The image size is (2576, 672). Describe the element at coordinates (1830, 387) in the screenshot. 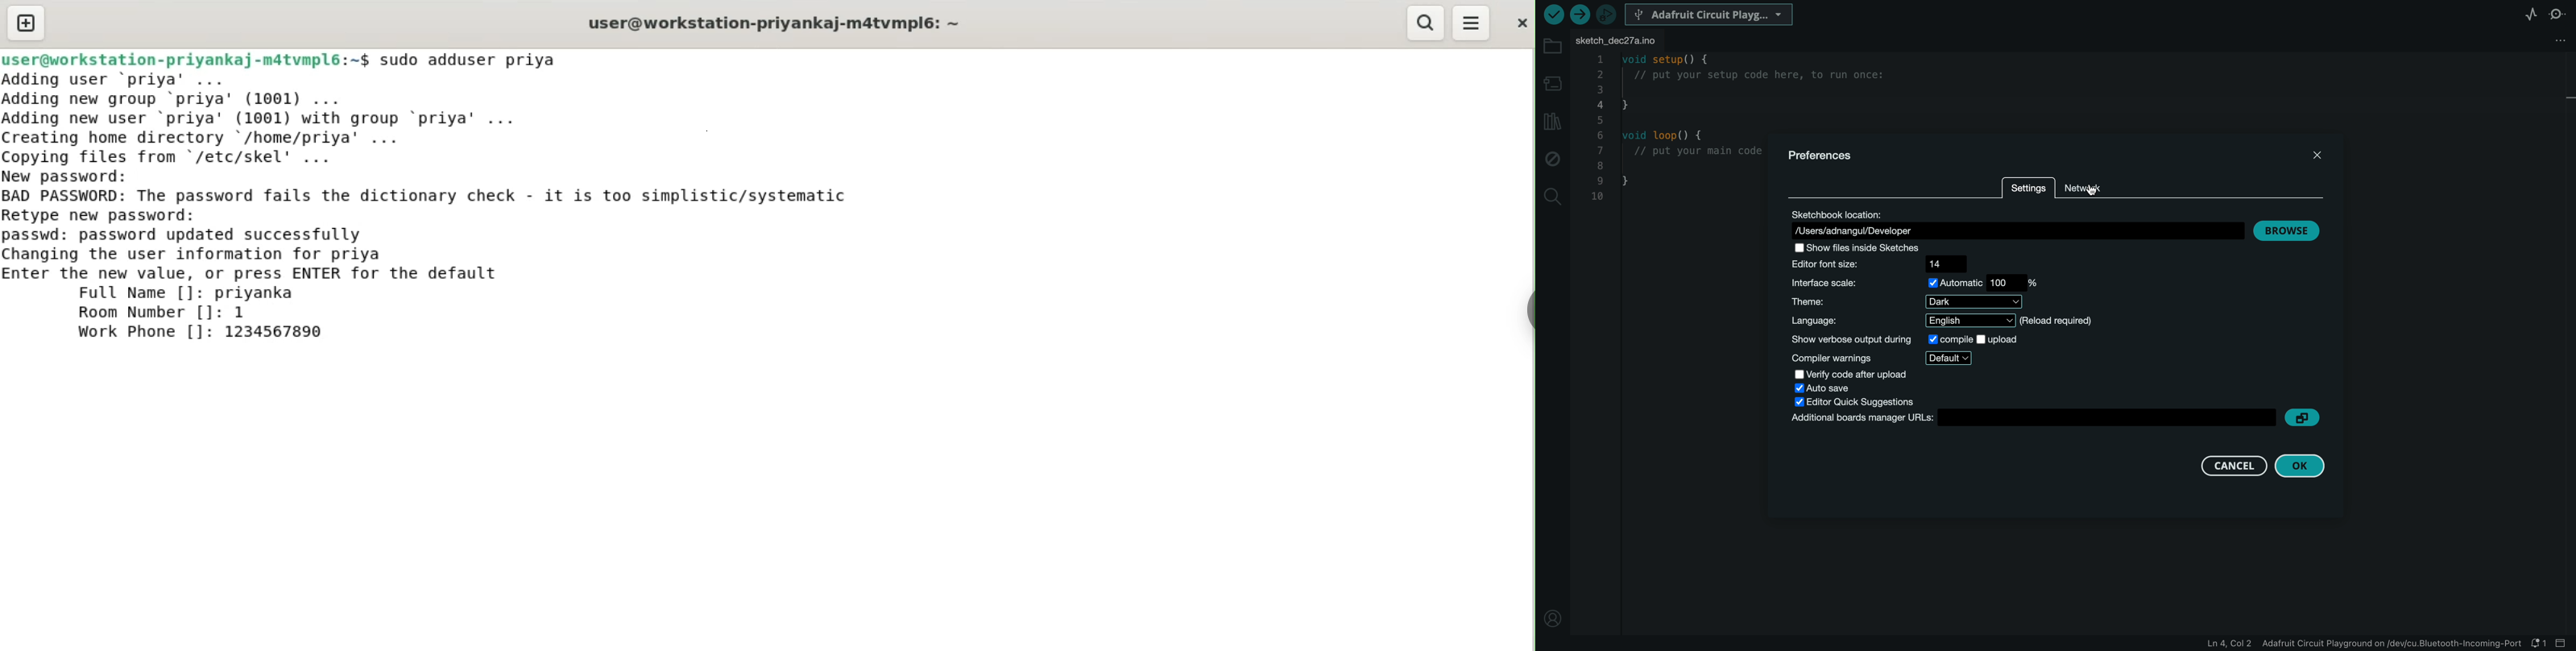

I see `auto save` at that location.